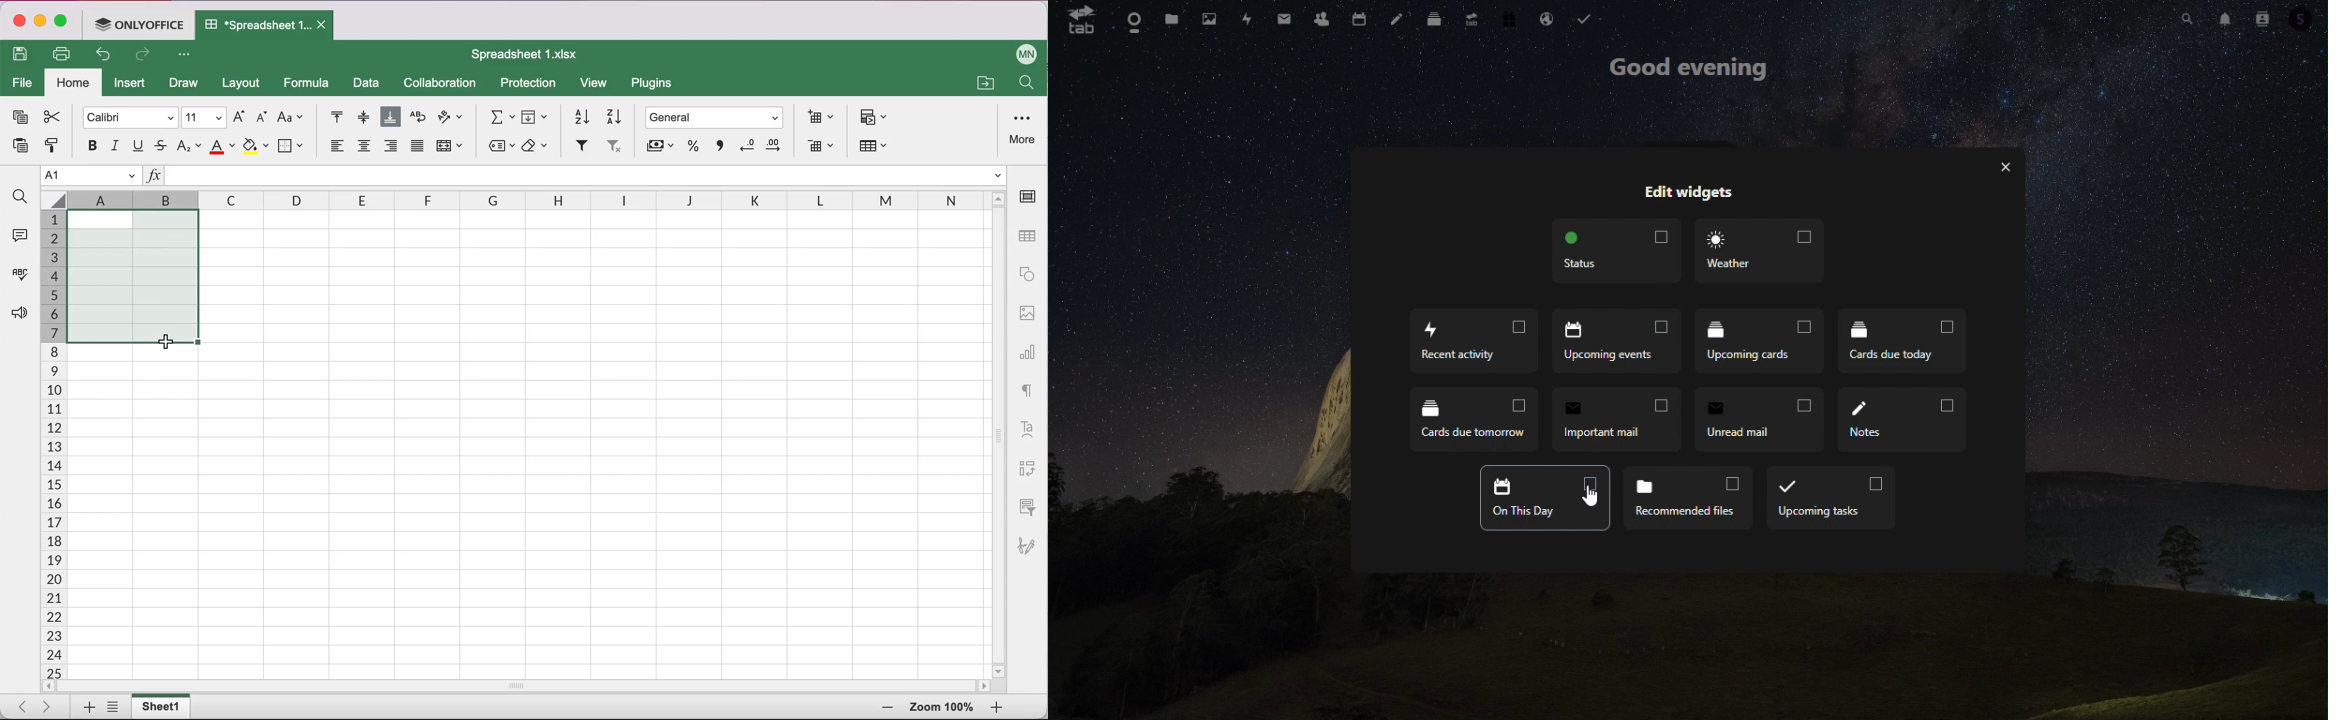 The width and height of the screenshot is (2352, 728). I want to click on file, so click(22, 84).